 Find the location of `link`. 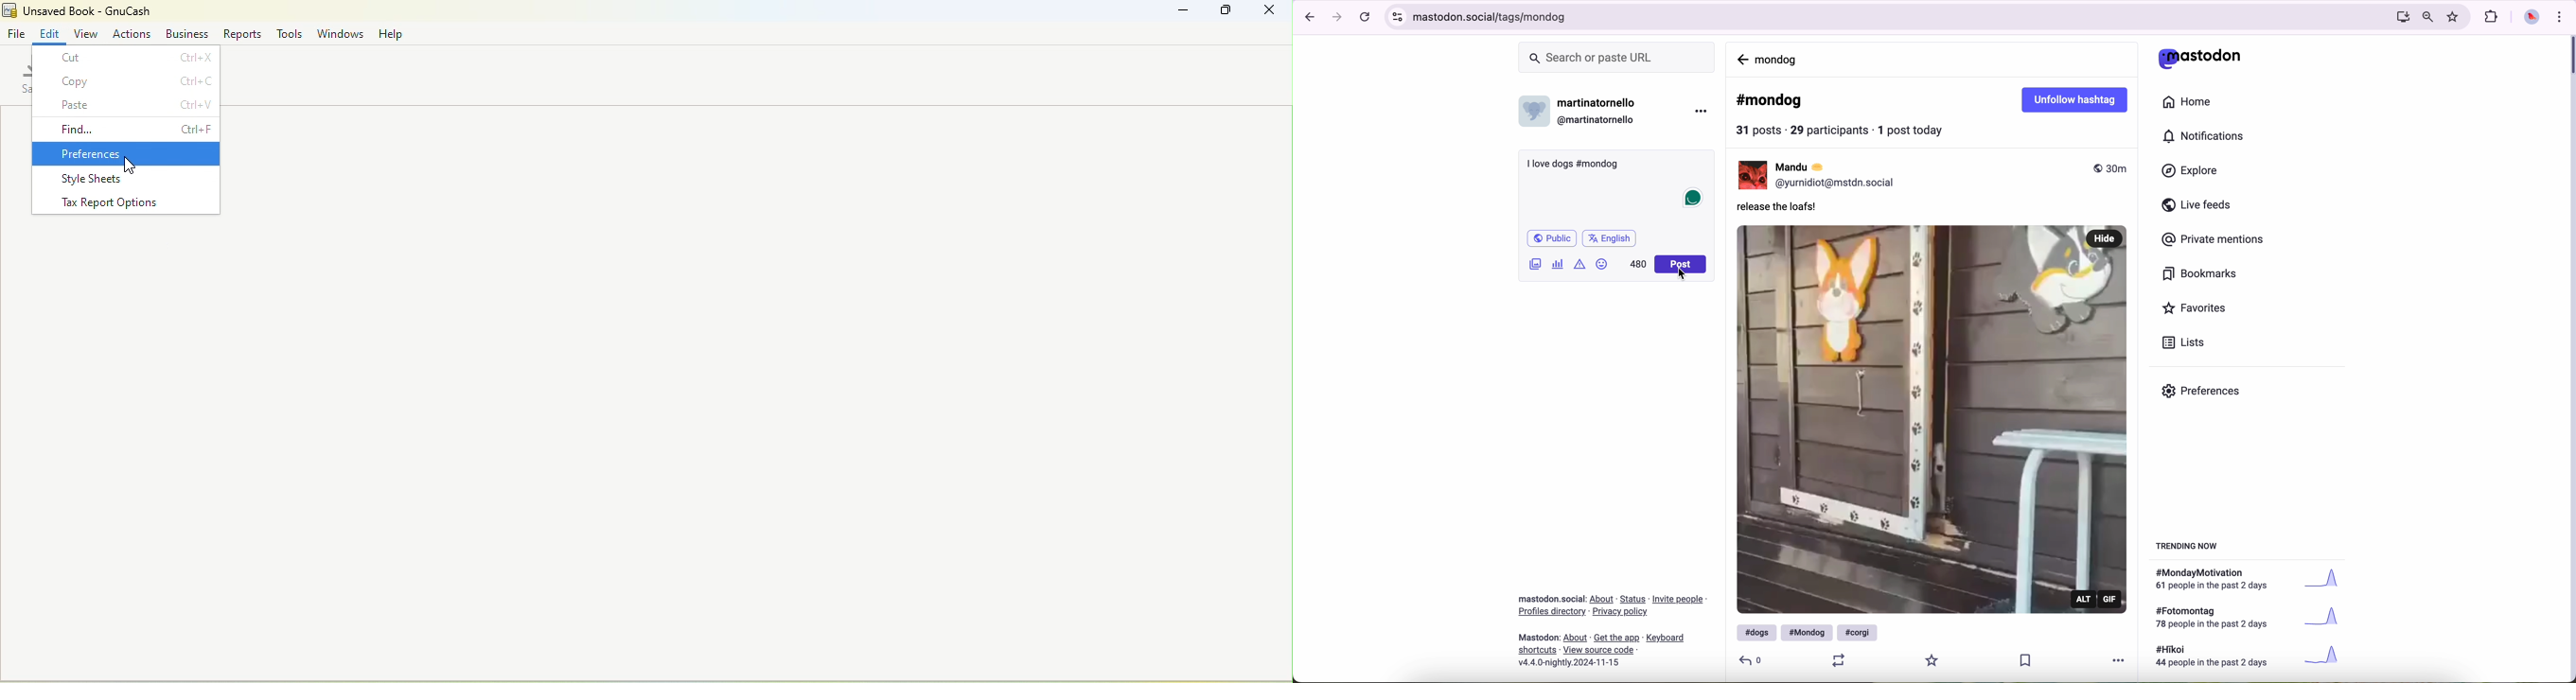

link is located at coordinates (1538, 651).